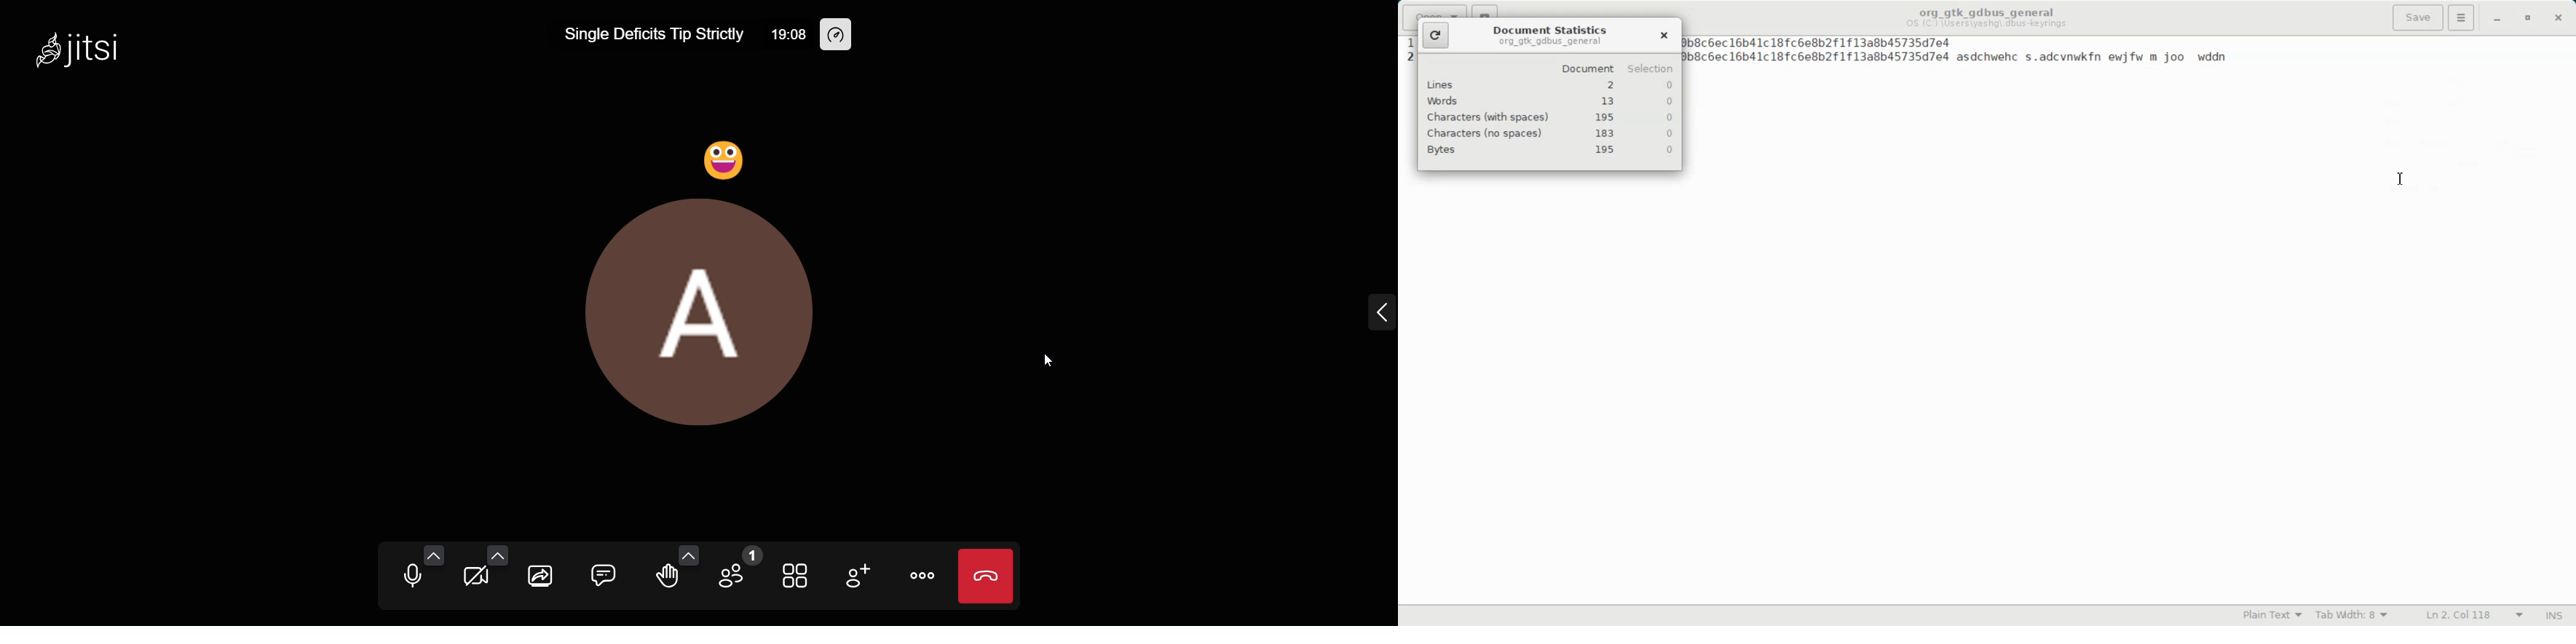 Image resolution: width=2576 pixels, height=644 pixels. I want to click on selection, so click(1651, 69).